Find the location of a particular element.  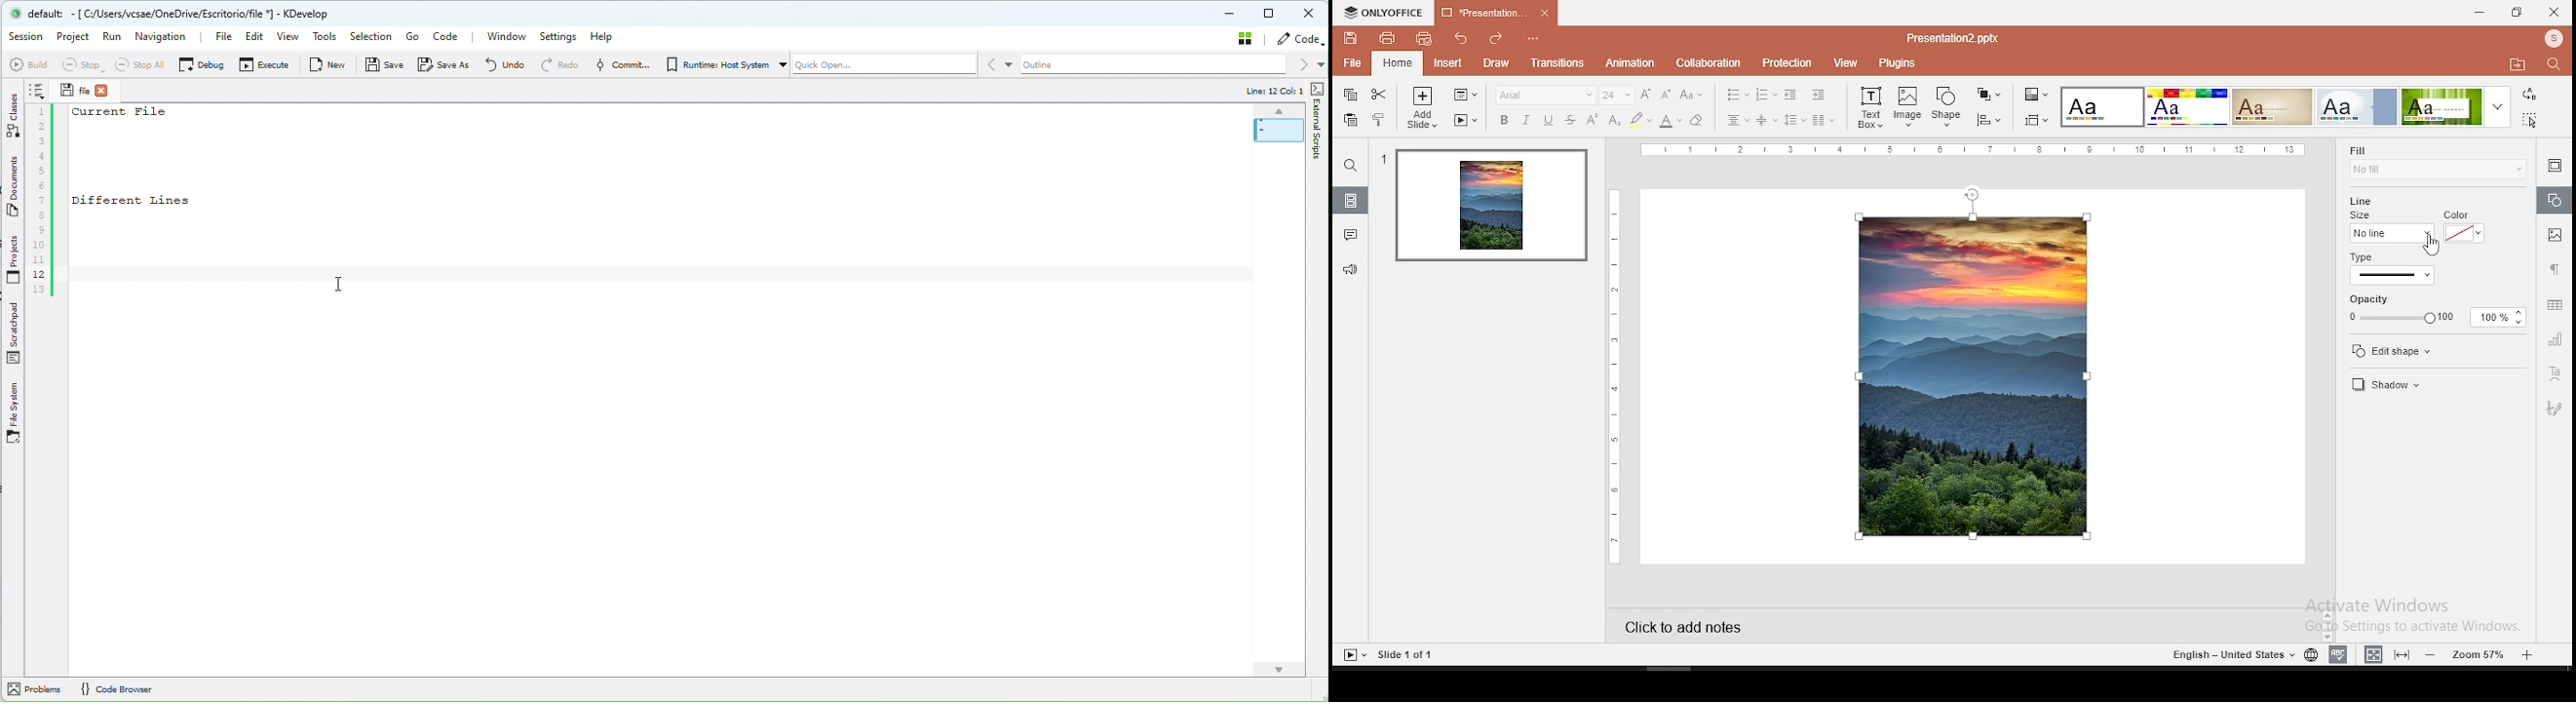

mouse pointer is located at coordinates (2428, 246).